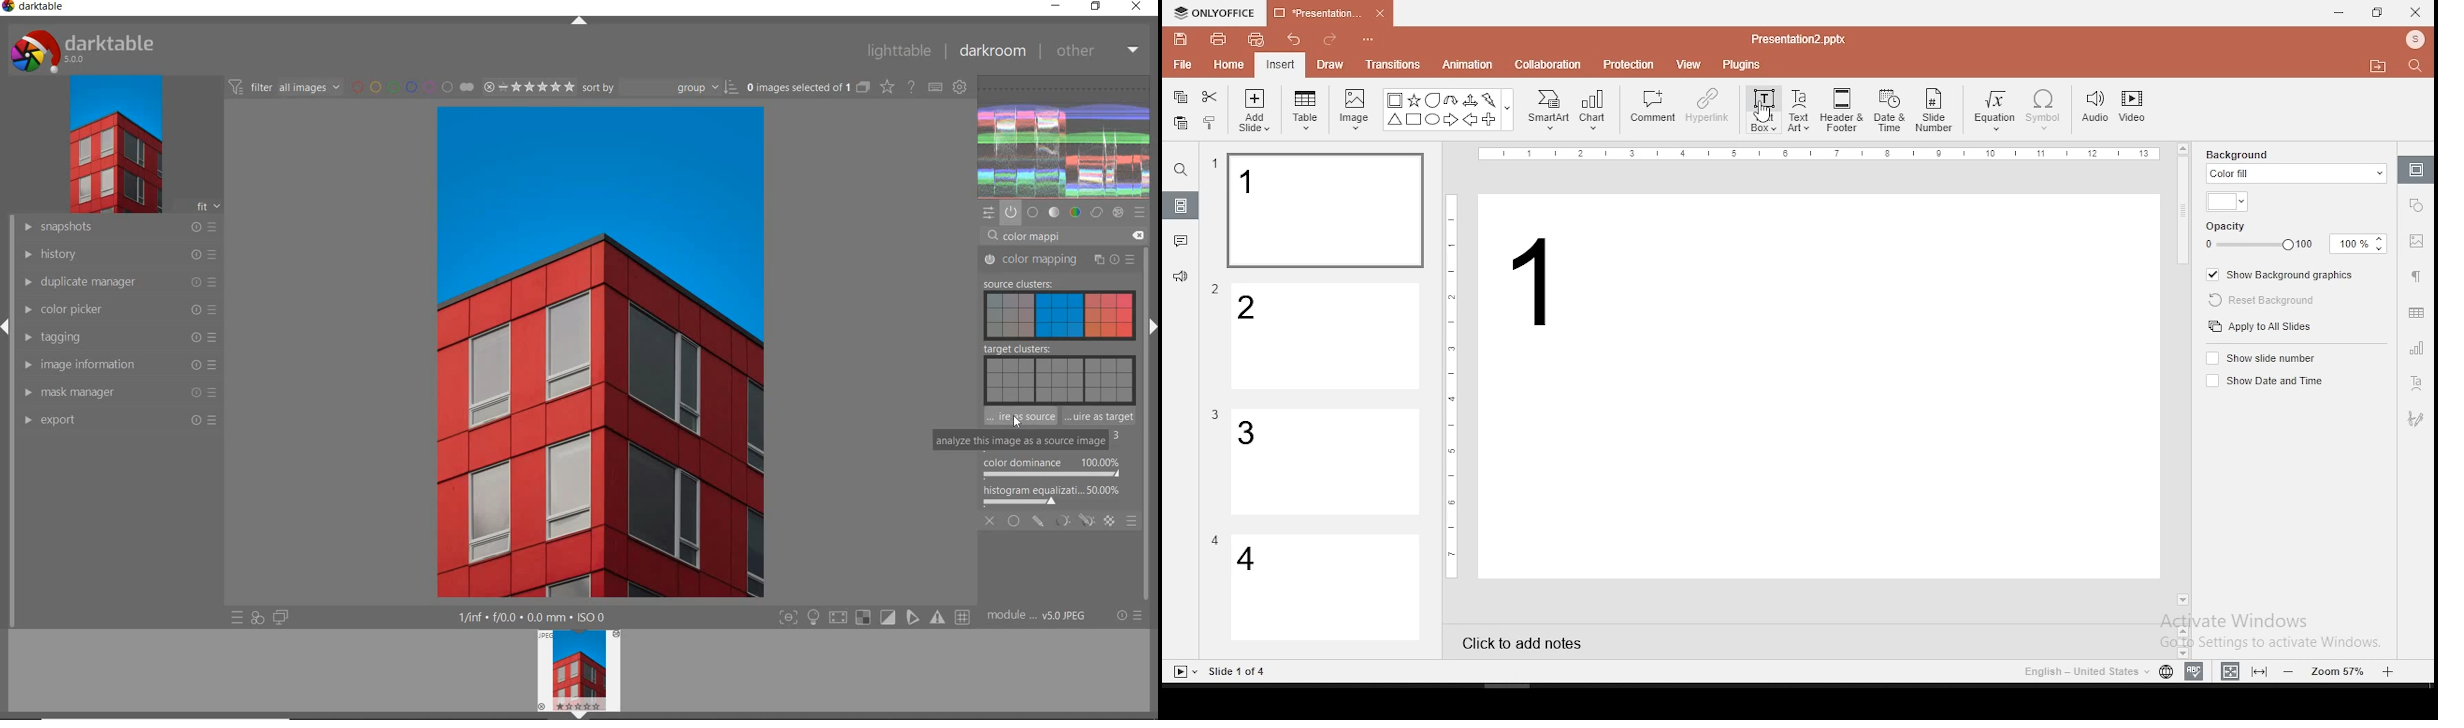 The width and height of the screenshot is (2464, 728). I want to click on find, so click(1180, 170).